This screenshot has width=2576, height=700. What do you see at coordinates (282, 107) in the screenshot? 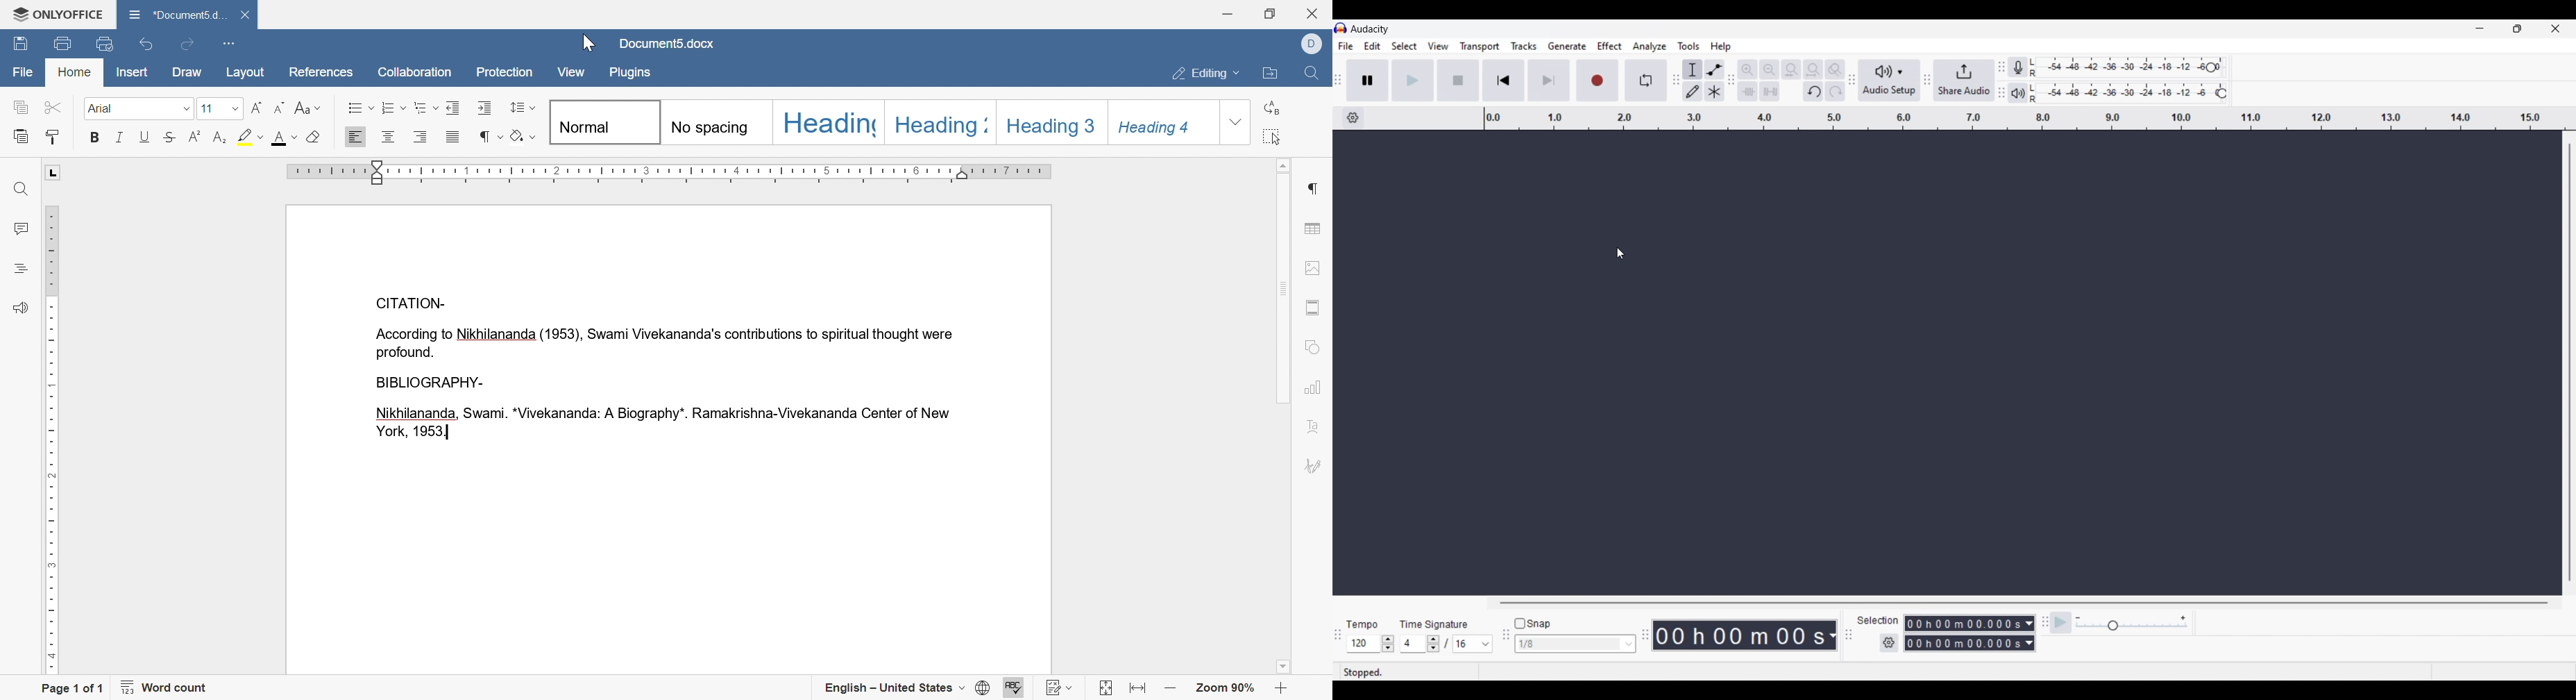
I see `decrement font size` at bounding box center [282, 107].